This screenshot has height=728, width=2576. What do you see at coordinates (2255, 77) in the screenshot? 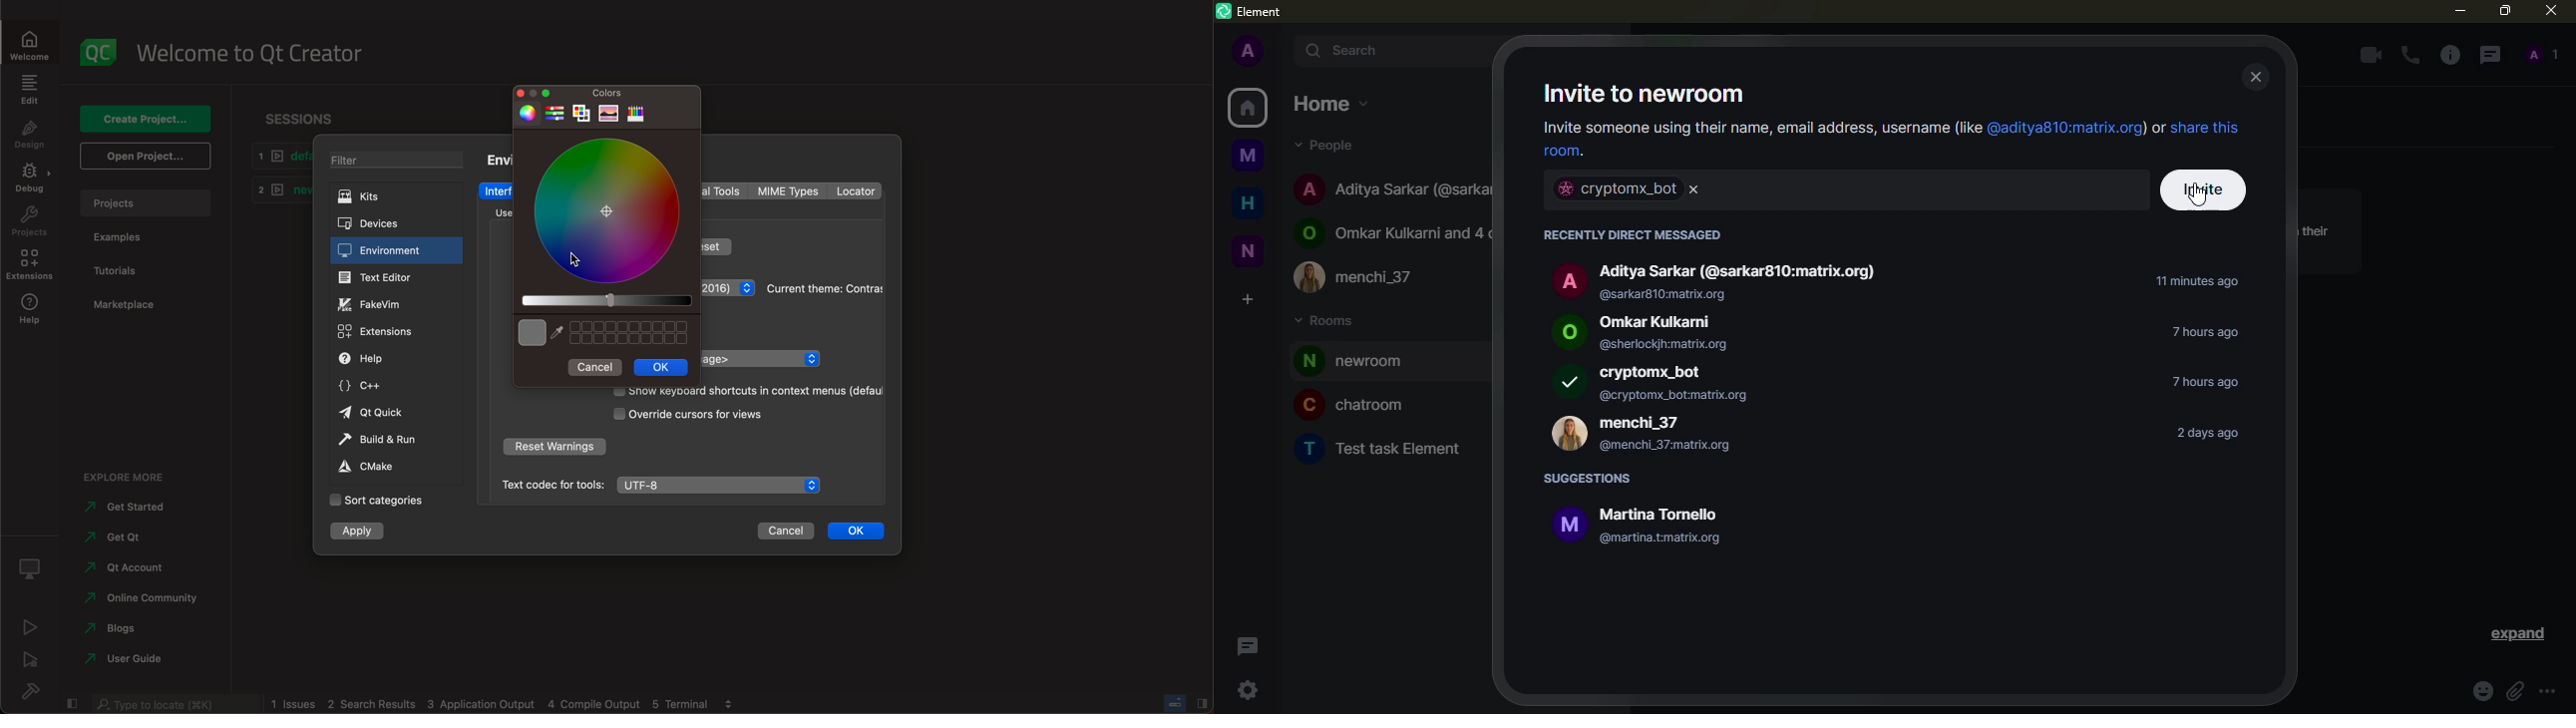
I see `close` at bounding box center [2255, 77].